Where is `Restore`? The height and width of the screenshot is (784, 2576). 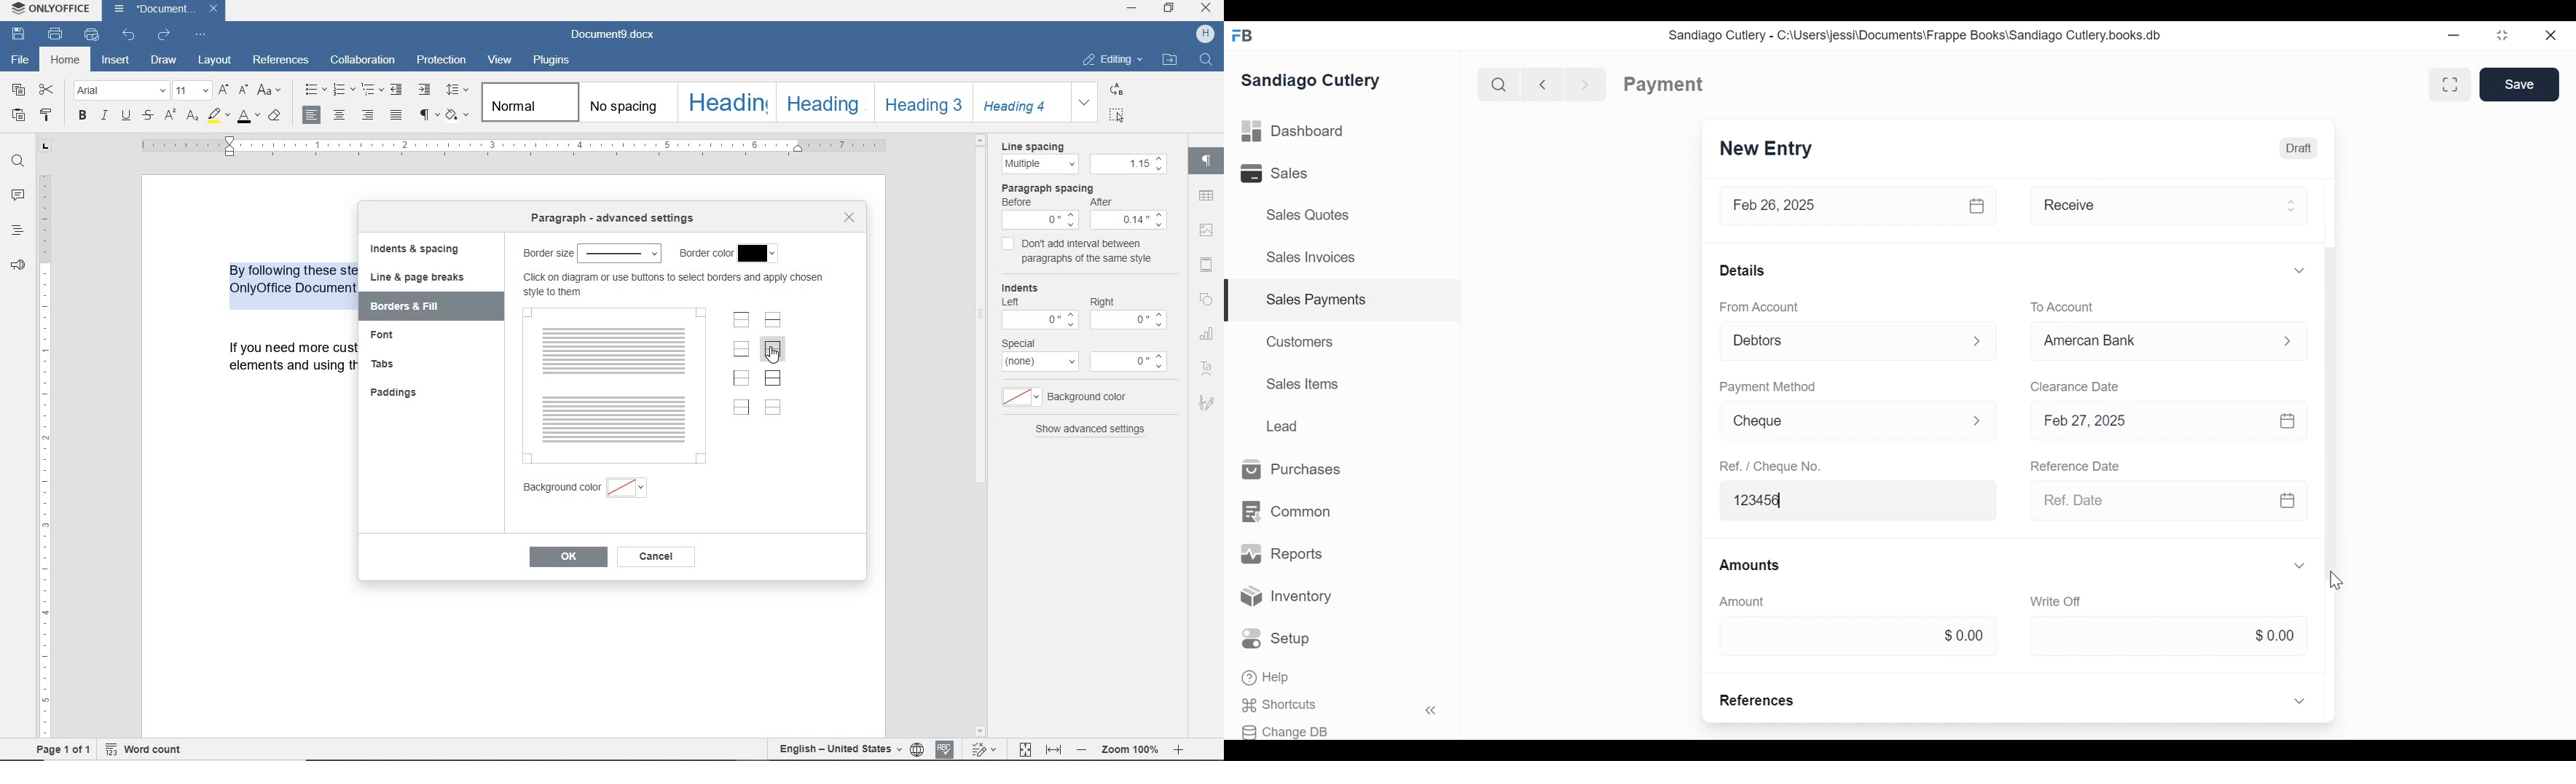
Restore is located at coordinates (2502, 37).